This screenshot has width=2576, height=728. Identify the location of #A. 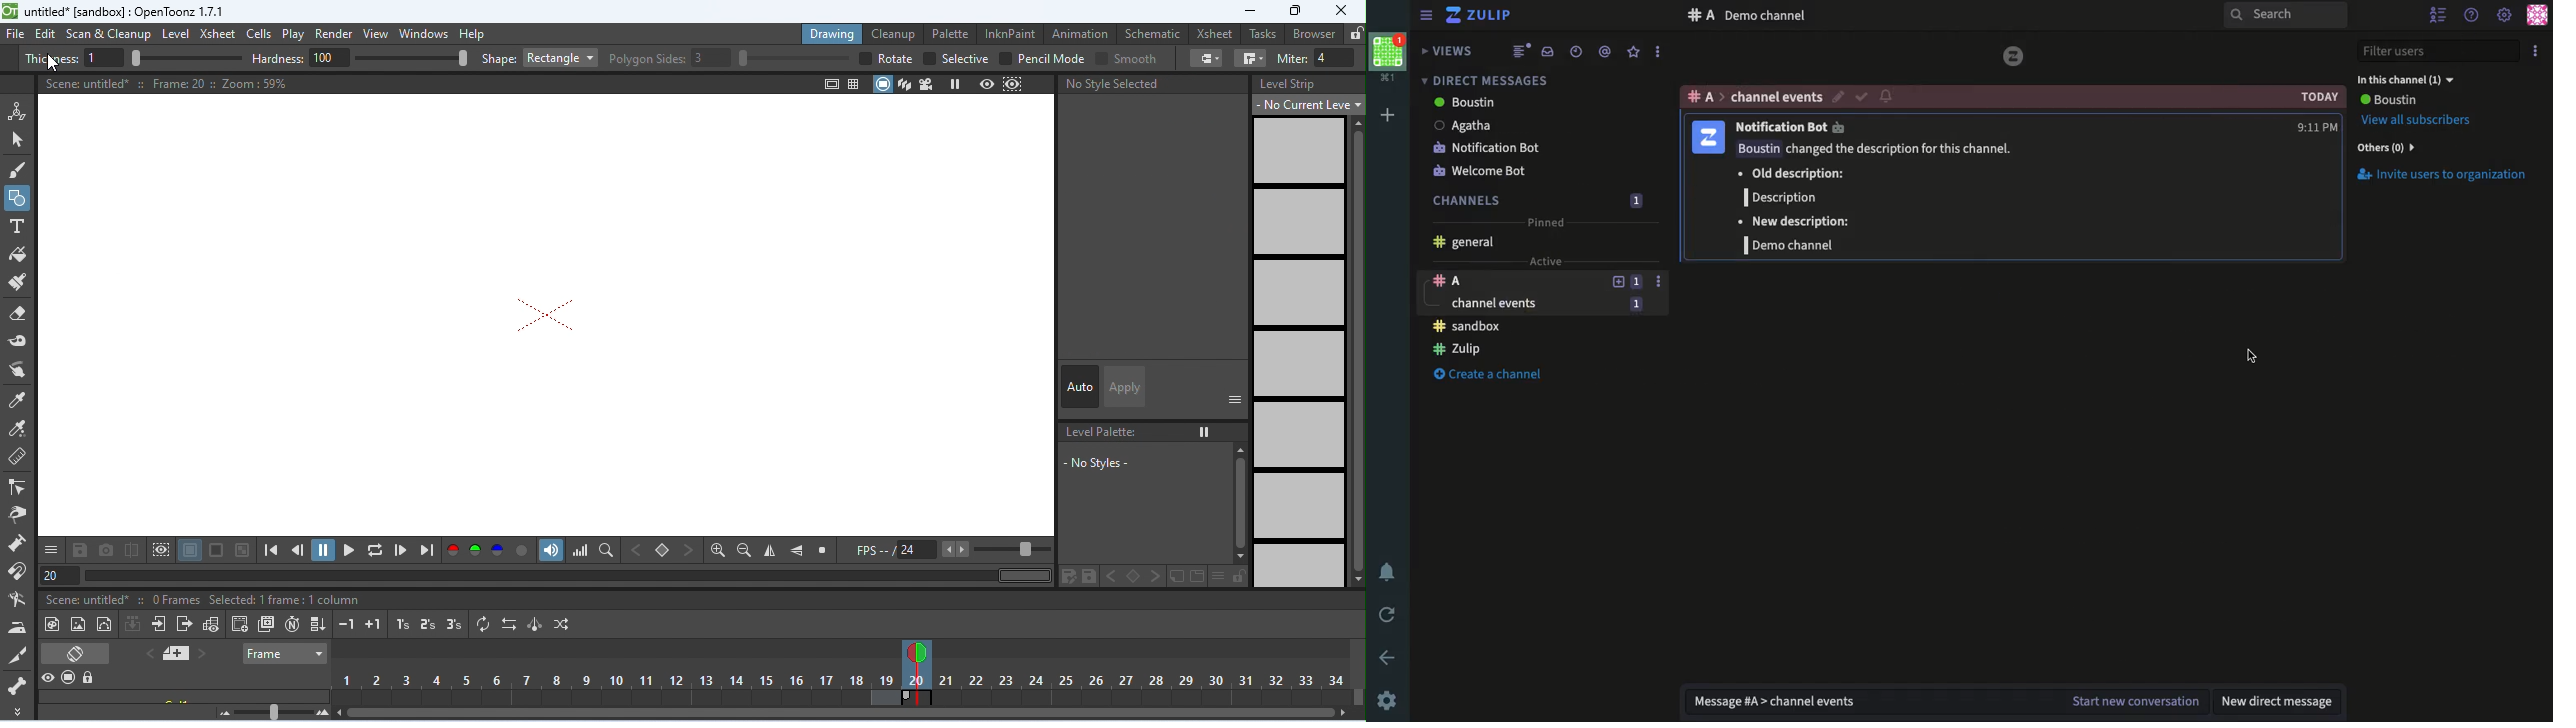
(1698, 97).